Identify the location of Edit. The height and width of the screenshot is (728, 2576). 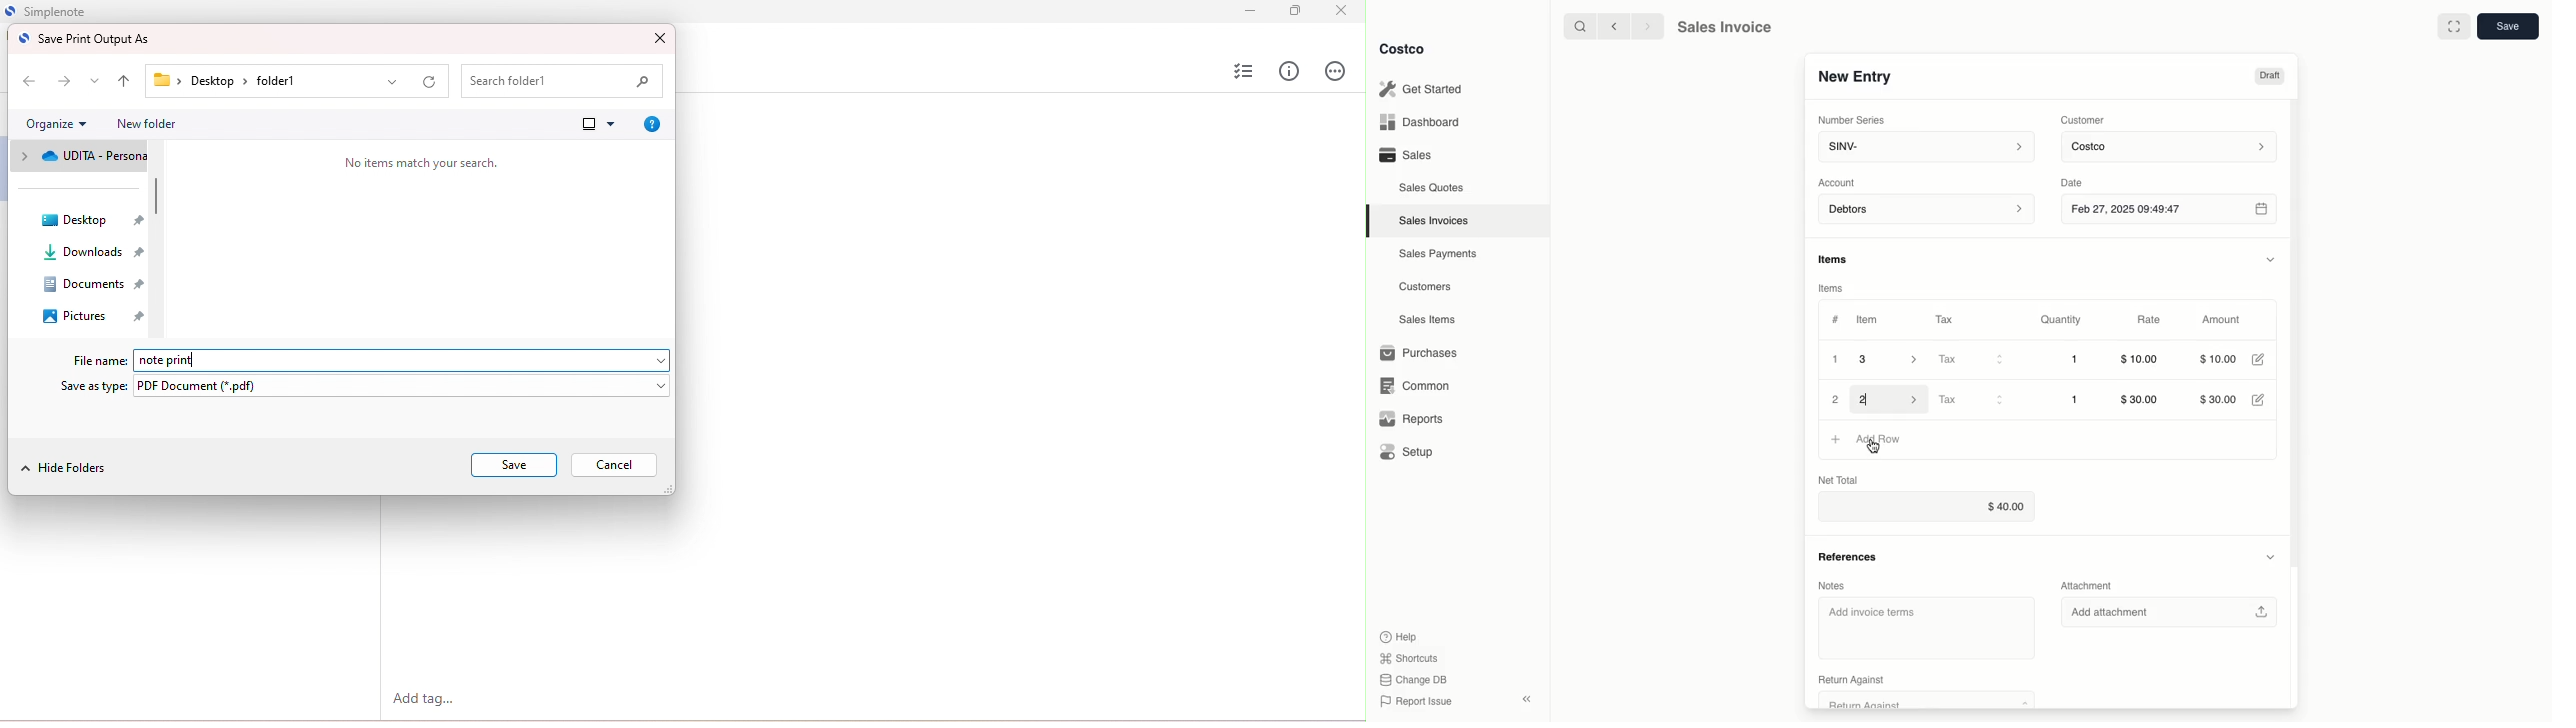
(2261, 359).